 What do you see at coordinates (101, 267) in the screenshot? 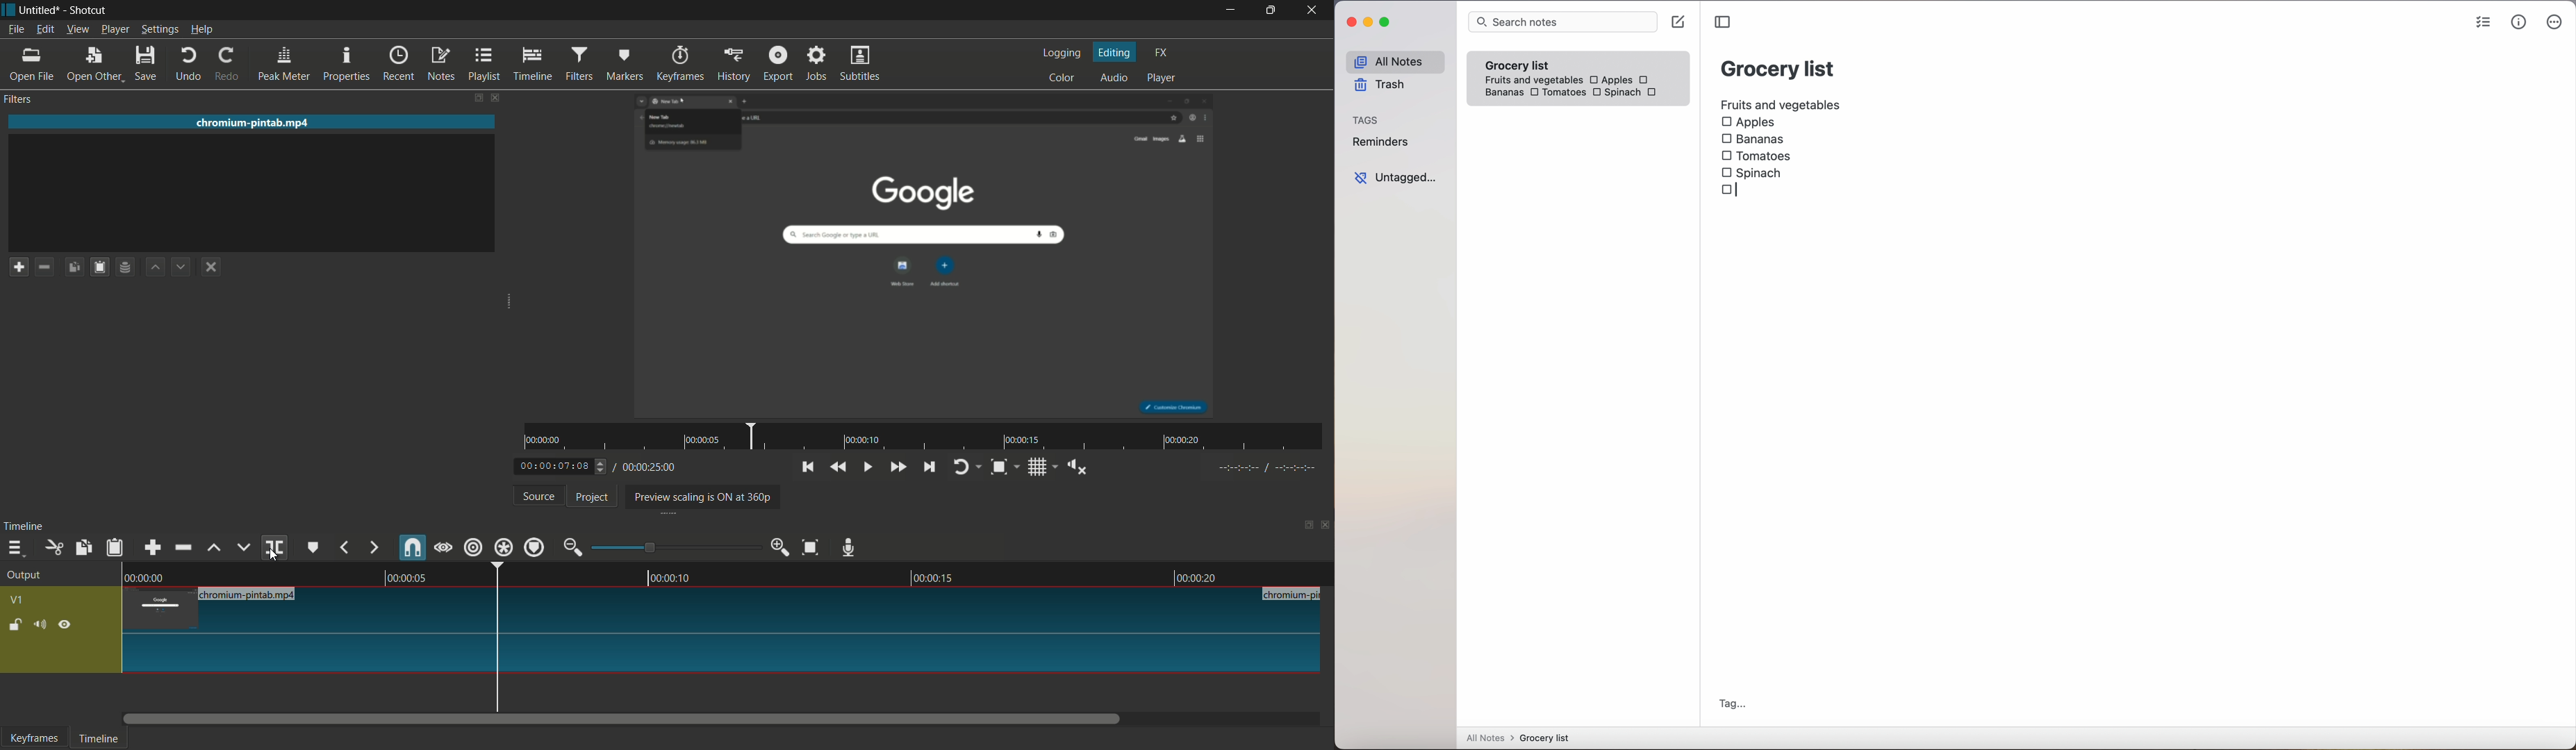
I see `paste filters` at bounding box center [101, 267].